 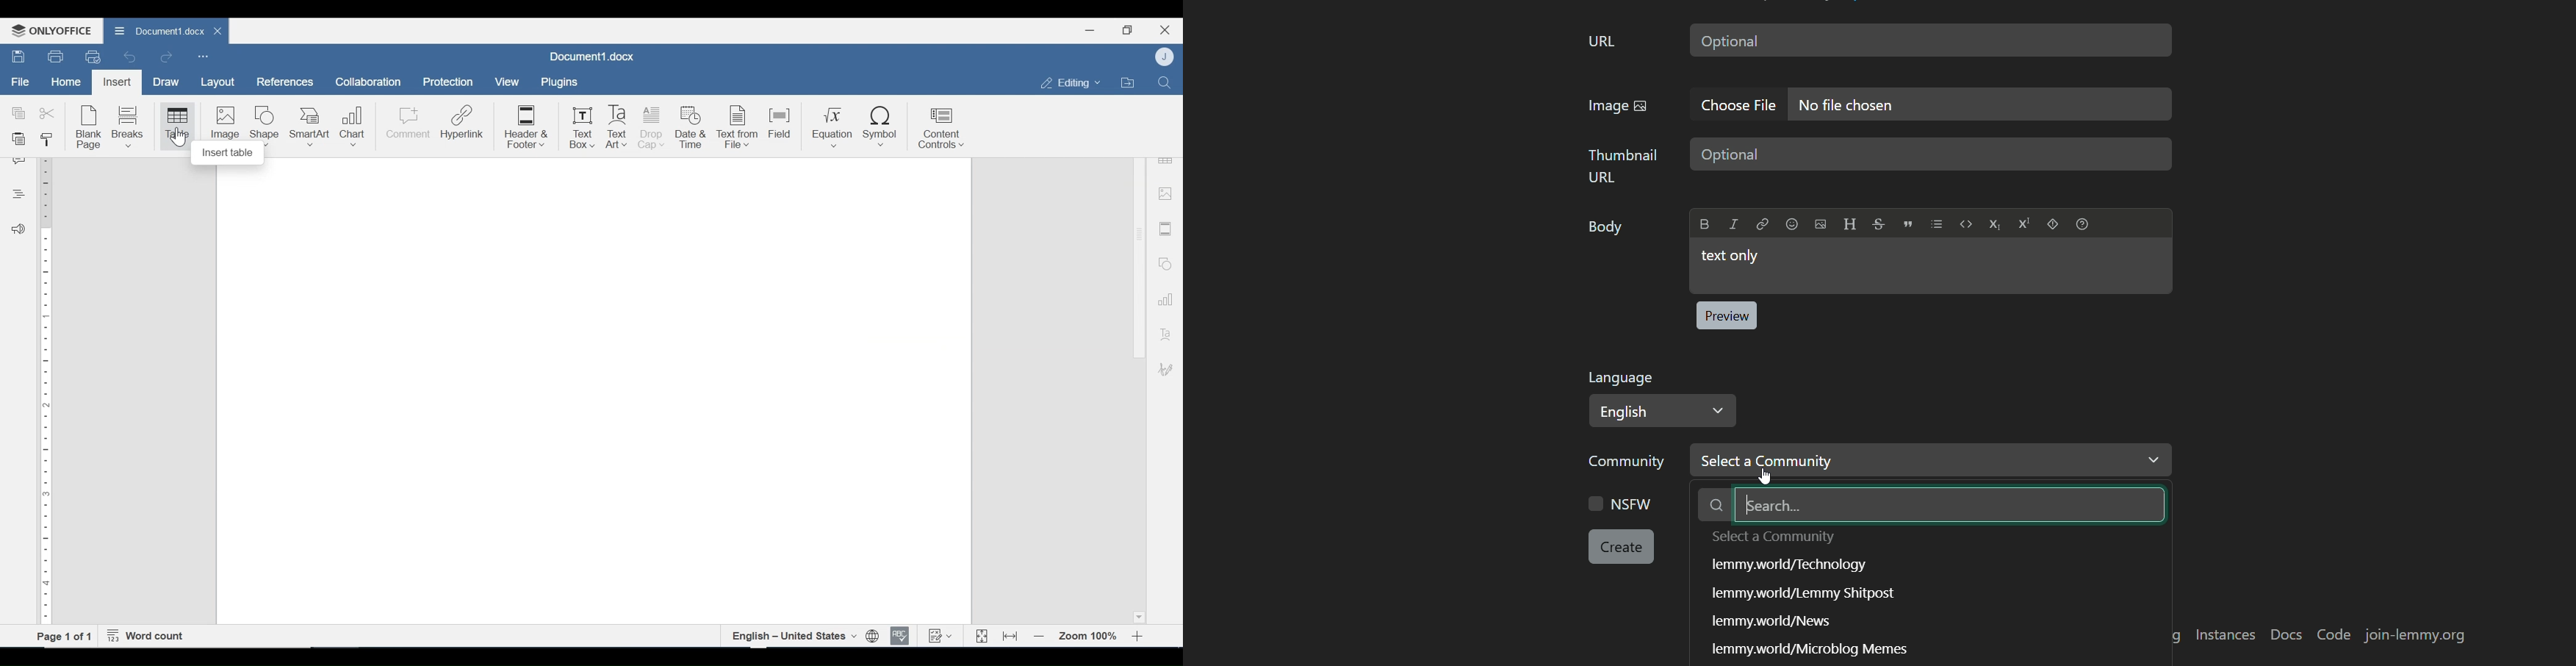 What do you see at coordinates (19, 57) in the screenshot?
I see `Save` at bounding box center [19, 57].